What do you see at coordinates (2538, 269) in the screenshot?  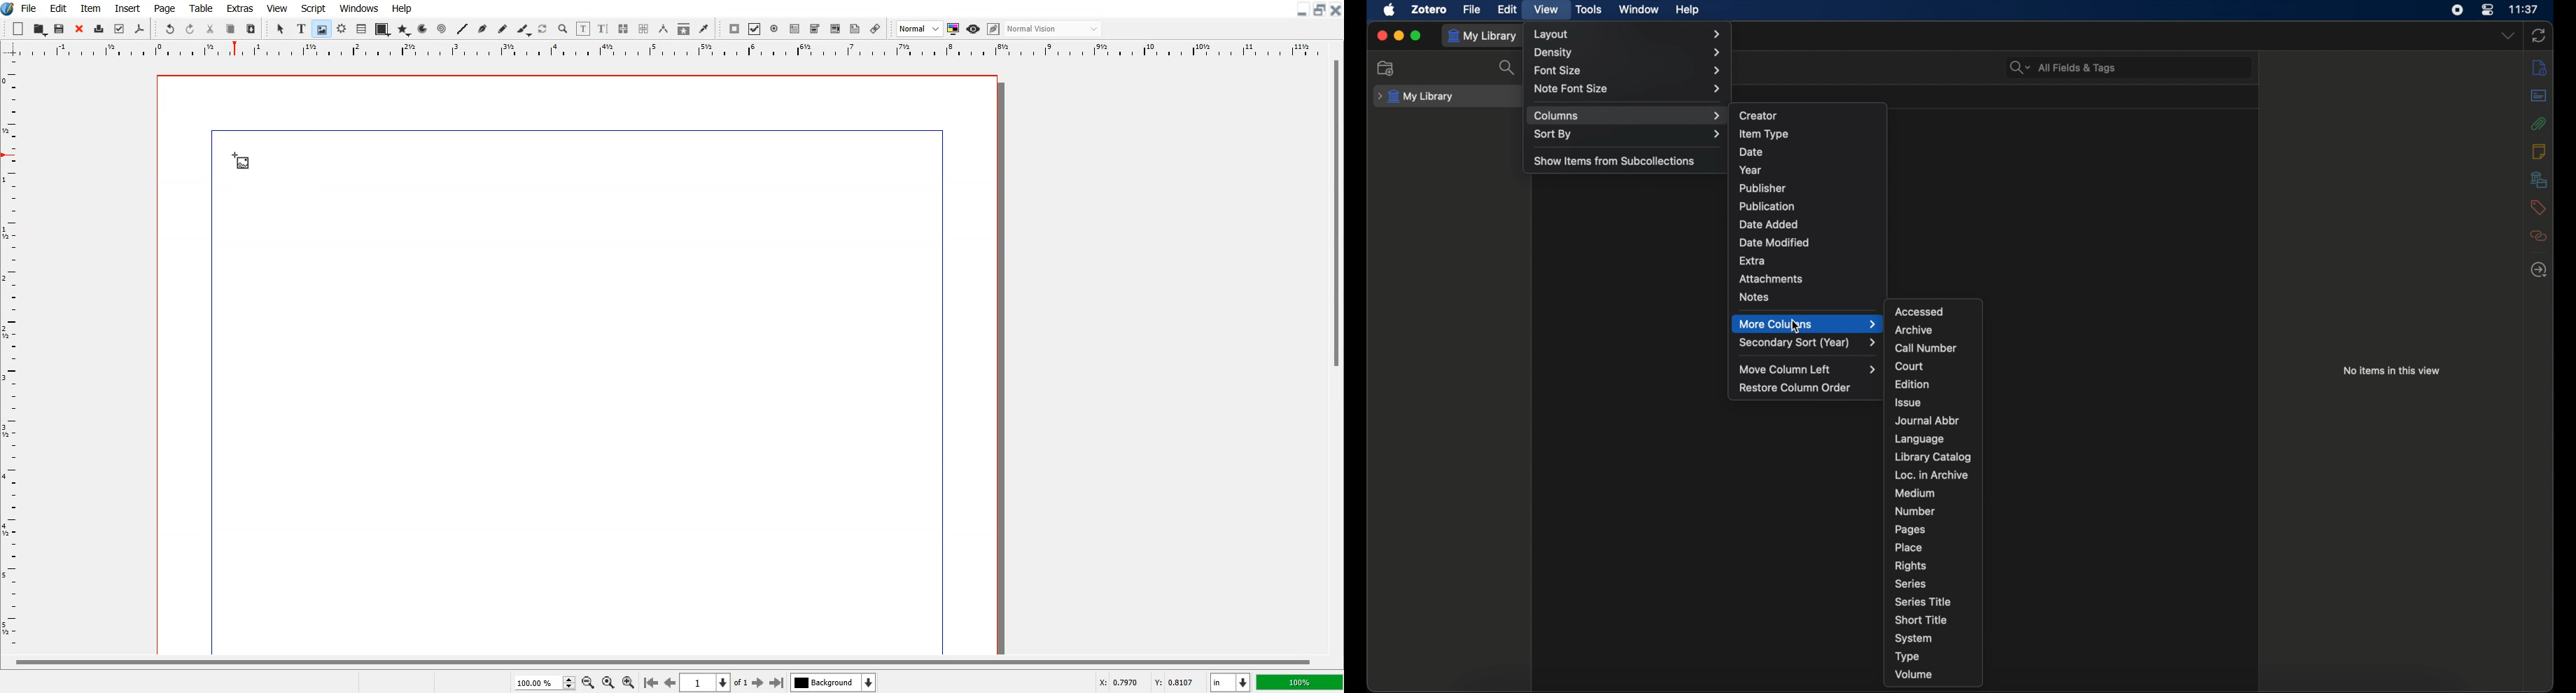 I see `locate` at bounding box center [2538, 269].